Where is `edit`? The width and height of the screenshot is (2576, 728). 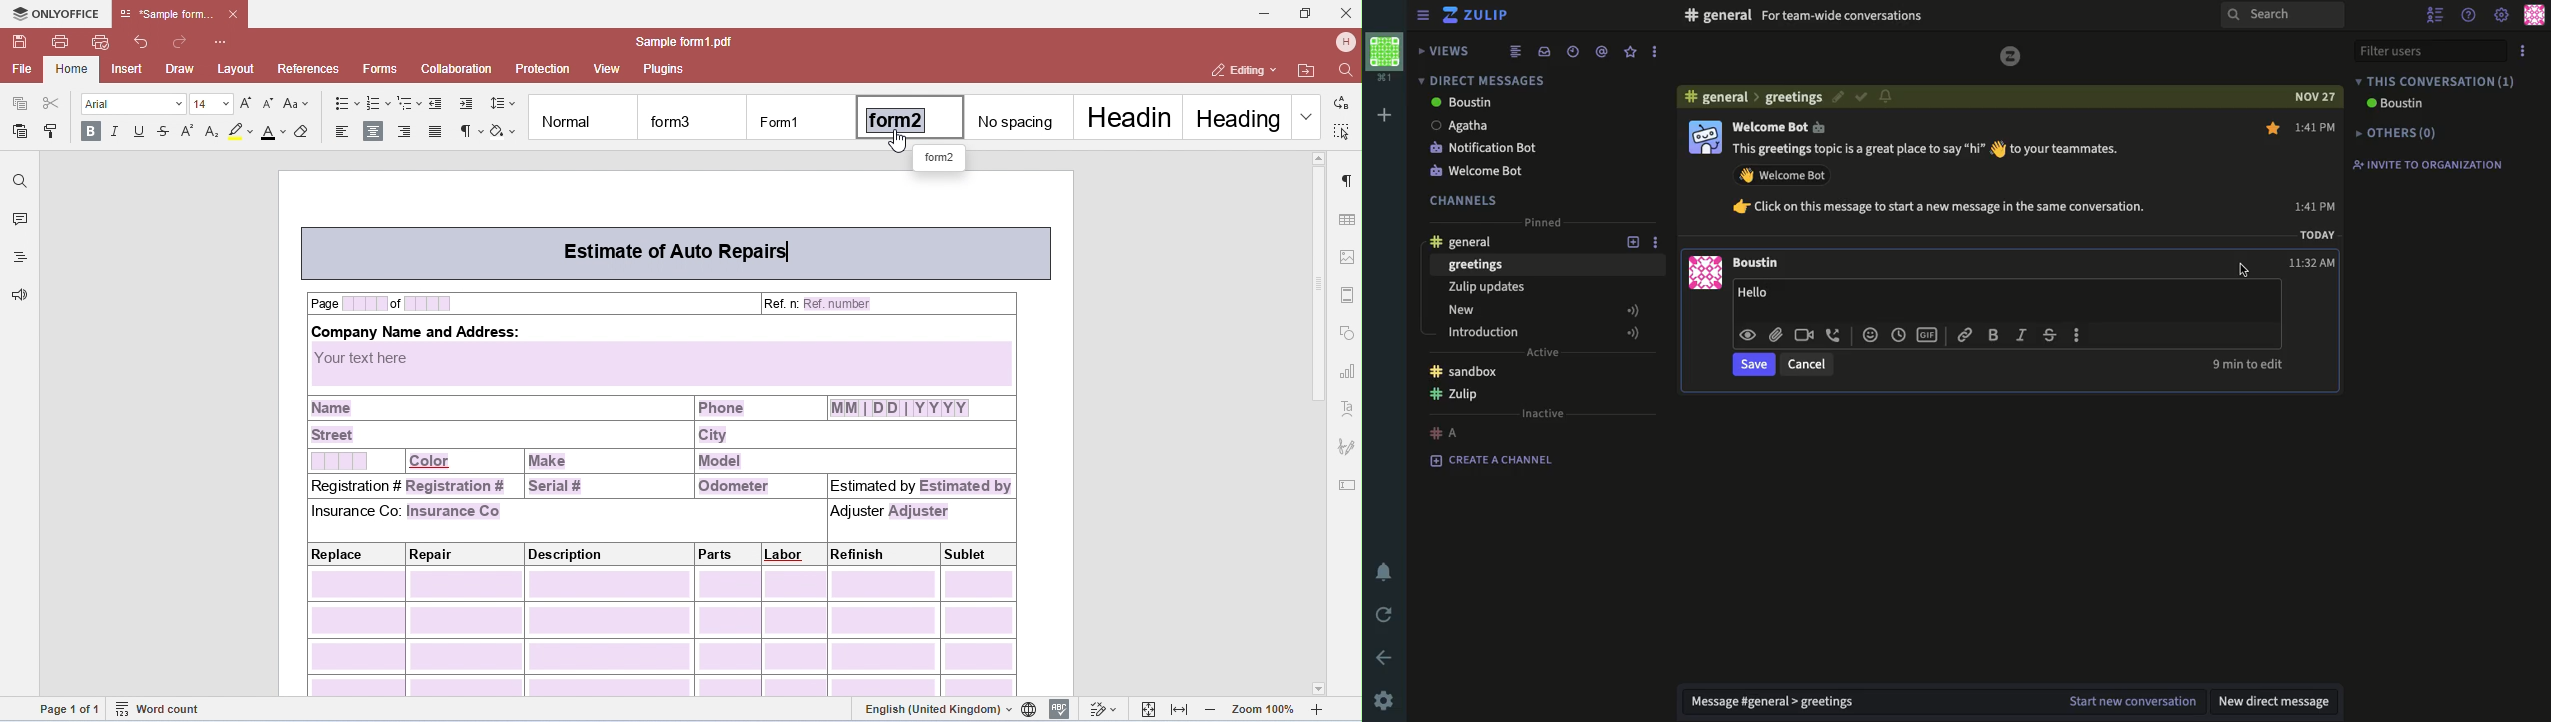
edit is located at coordinates (1835, 97).